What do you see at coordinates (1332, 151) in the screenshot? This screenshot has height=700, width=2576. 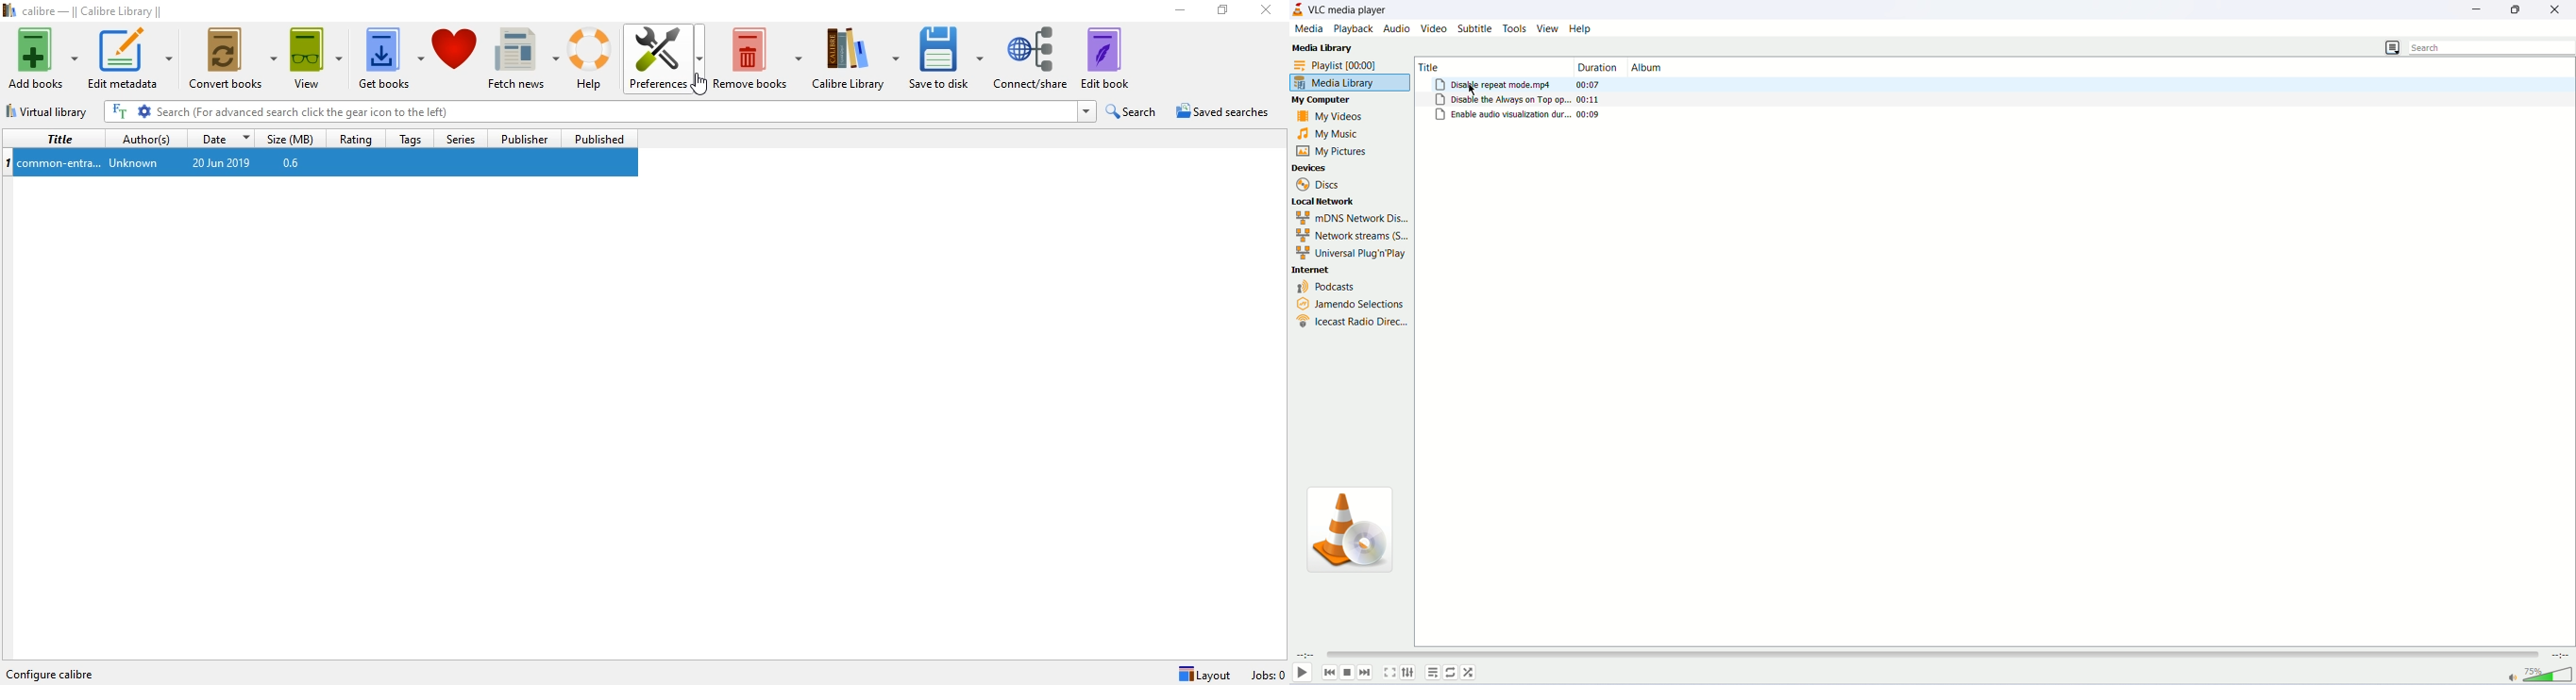 I see `my pictures` at bounding box center [1332, 151].